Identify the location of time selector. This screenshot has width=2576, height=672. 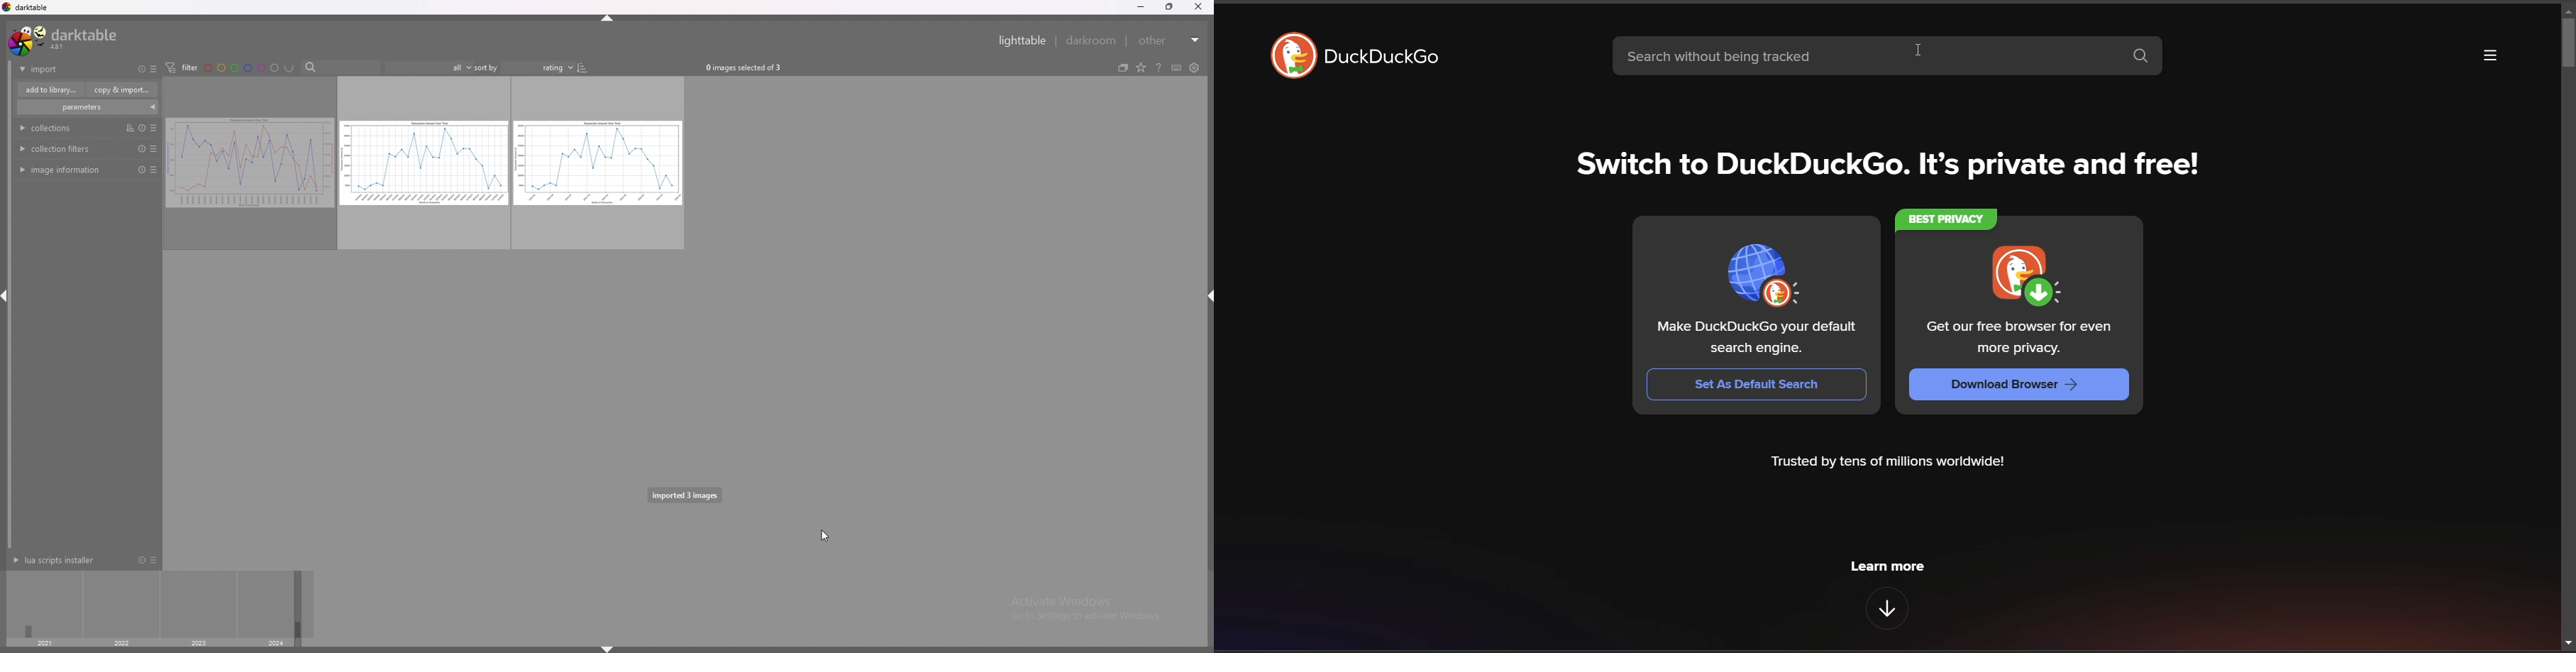
(199, 605).